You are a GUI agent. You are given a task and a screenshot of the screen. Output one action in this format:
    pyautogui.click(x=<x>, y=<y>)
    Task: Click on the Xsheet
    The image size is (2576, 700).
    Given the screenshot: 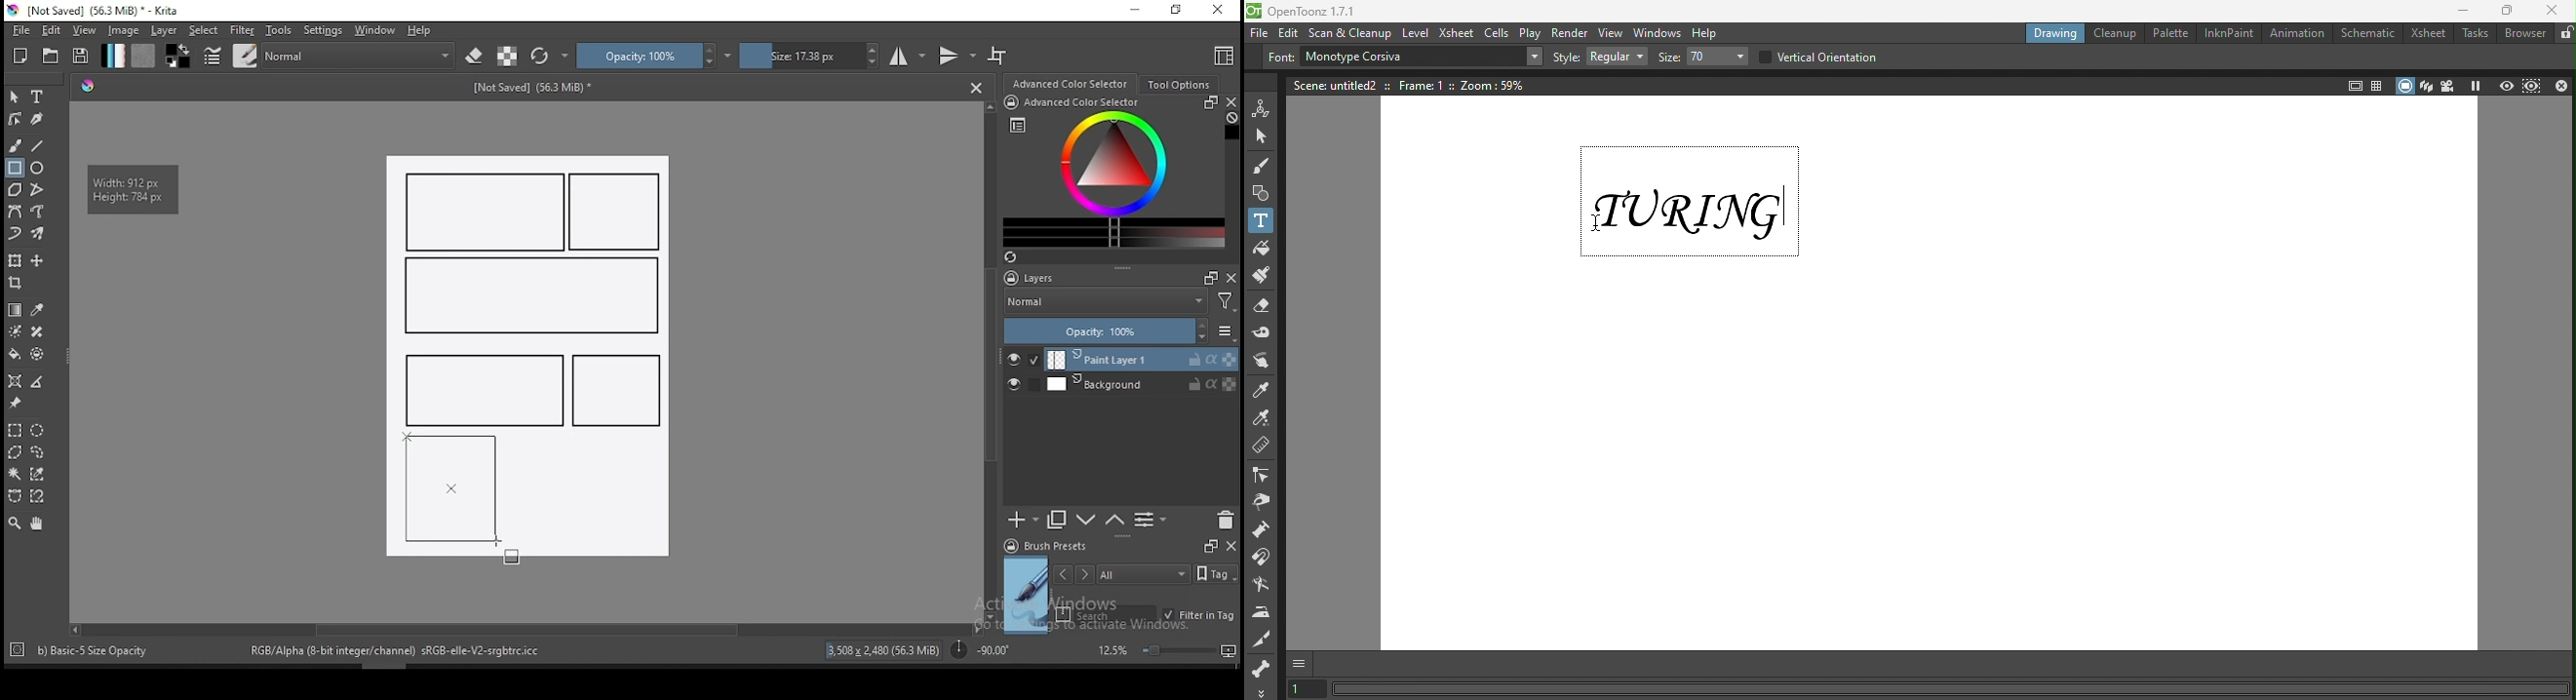 What is the action you would take?
    pyautogui.click(x=1457, y=33)
    